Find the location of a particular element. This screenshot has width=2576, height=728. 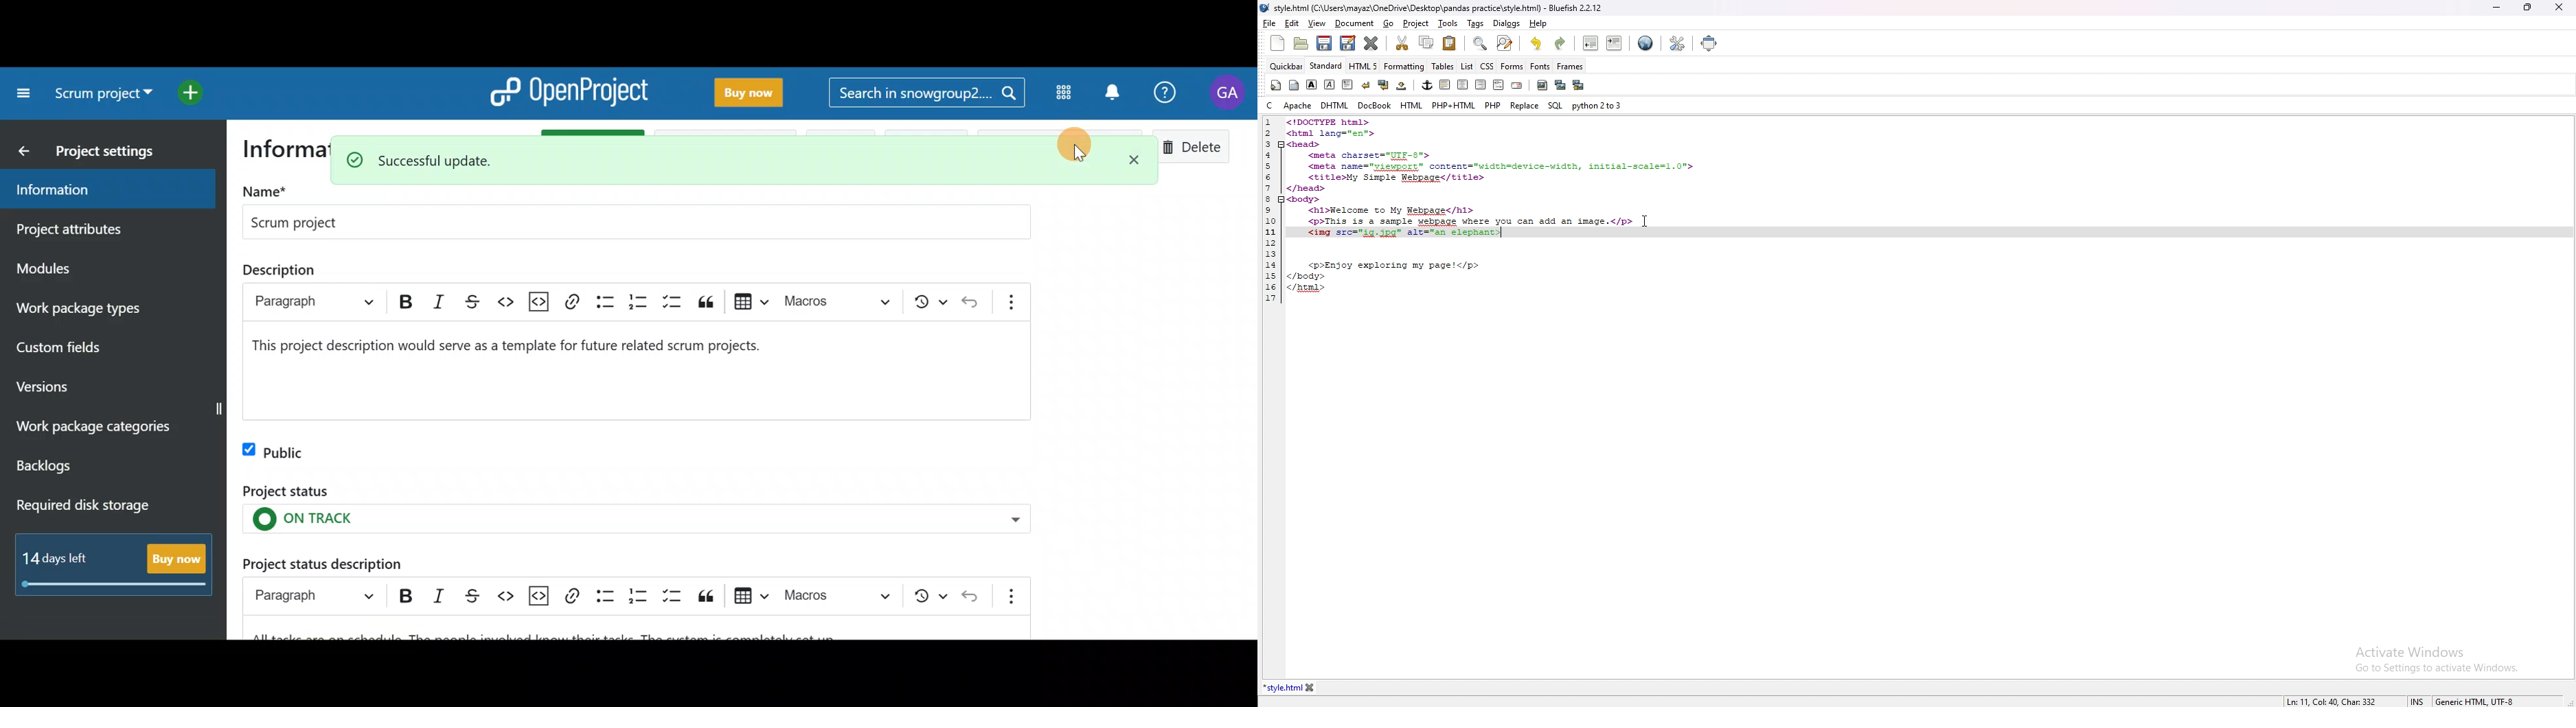

numbered list is located at coordinates (638, 301).